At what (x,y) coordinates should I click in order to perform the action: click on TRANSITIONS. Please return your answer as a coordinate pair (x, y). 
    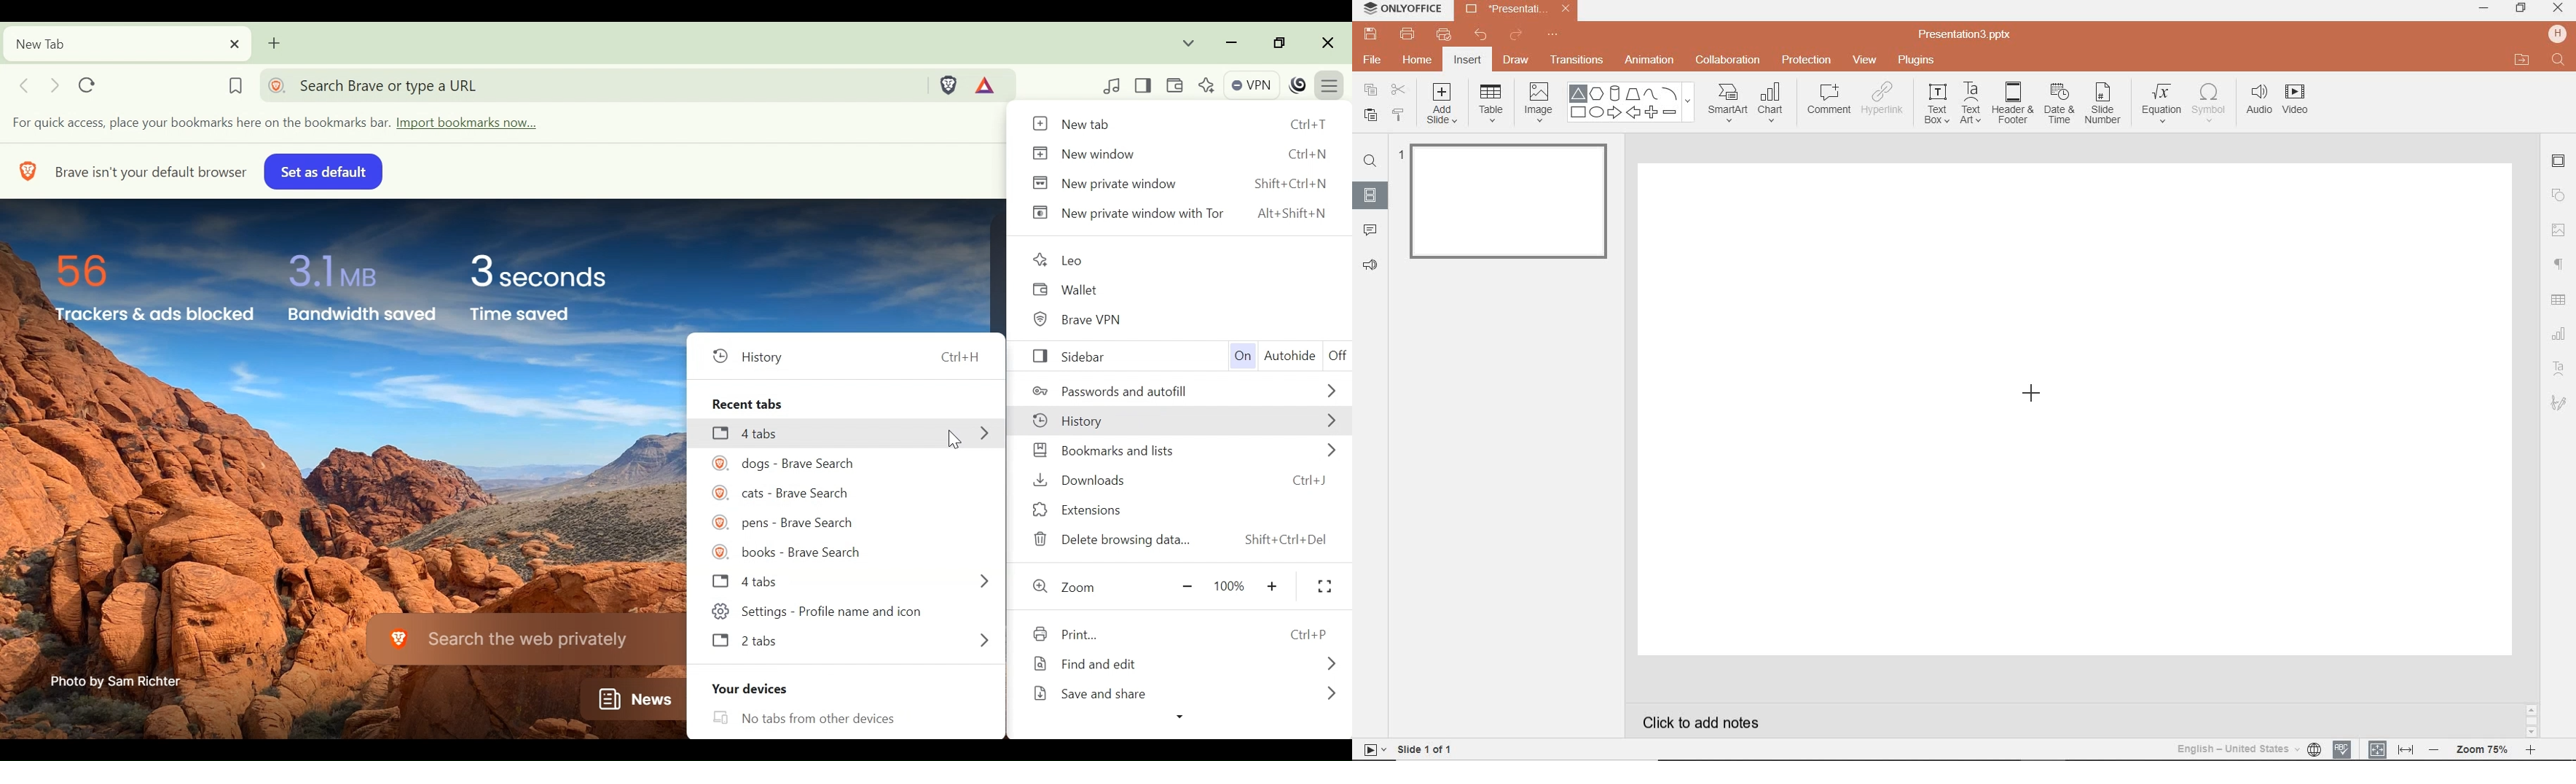
    Looking at the image, I should click on (1579, 60).